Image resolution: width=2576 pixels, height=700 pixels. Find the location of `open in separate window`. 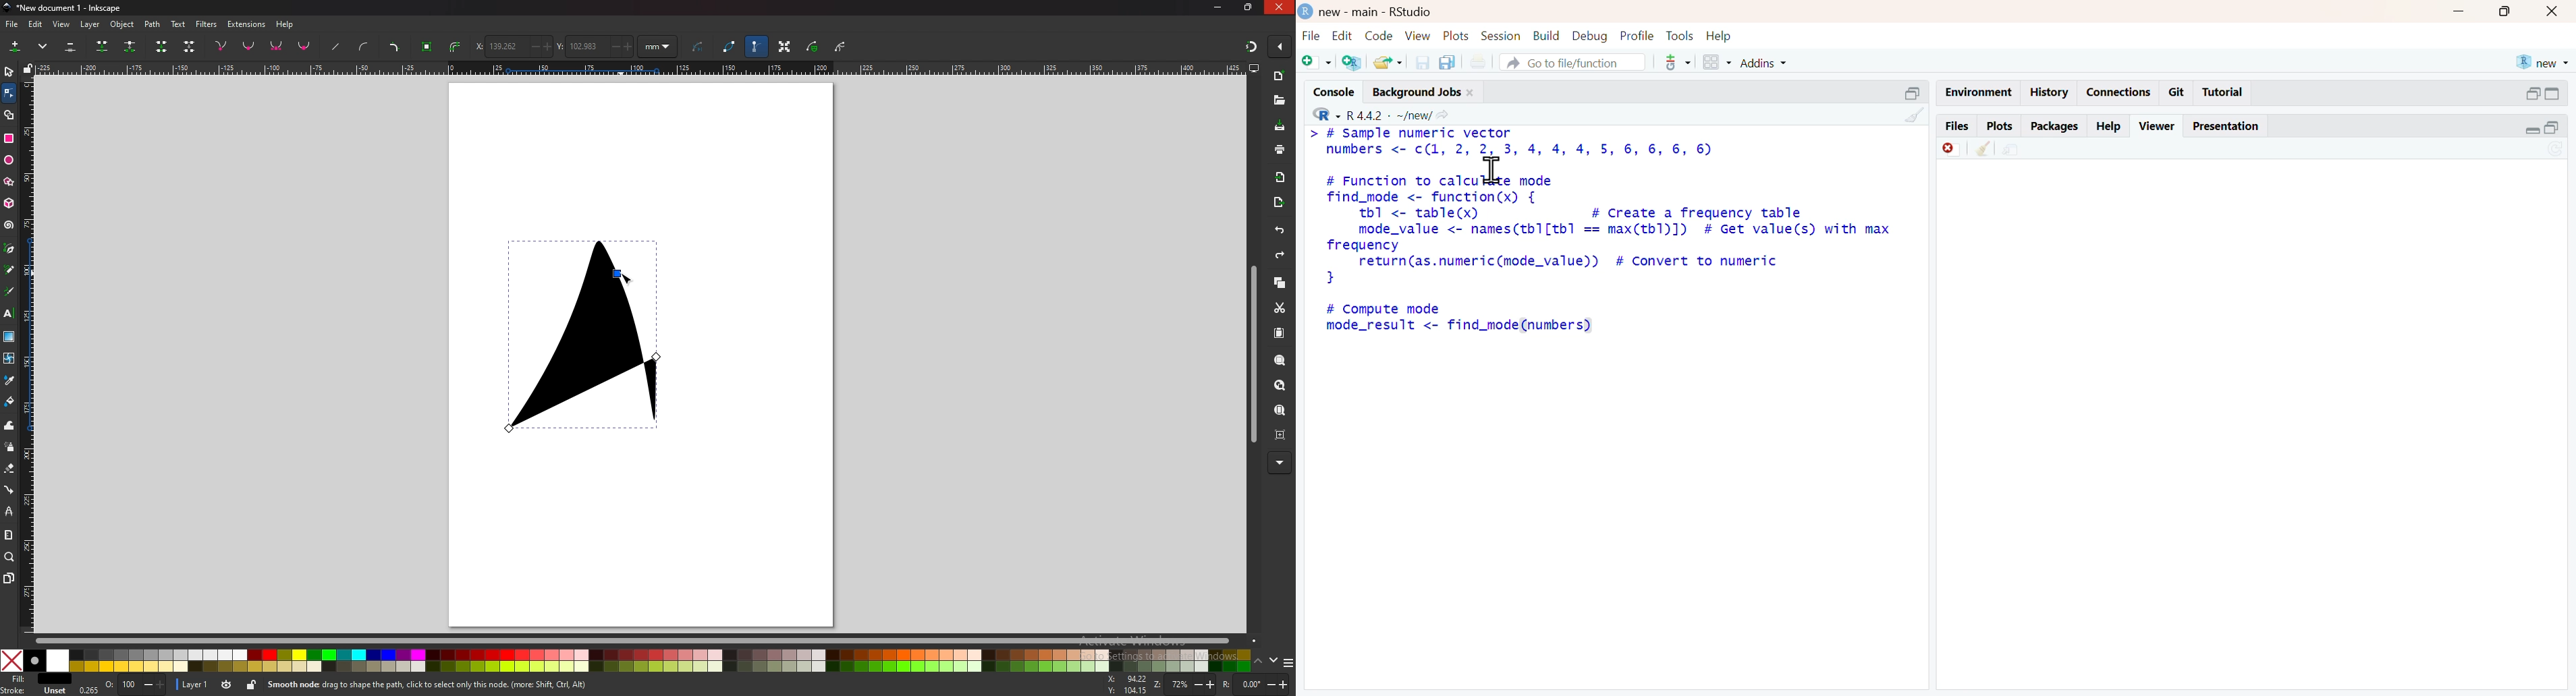

open in separate window is located at coordinates (2534, 94).